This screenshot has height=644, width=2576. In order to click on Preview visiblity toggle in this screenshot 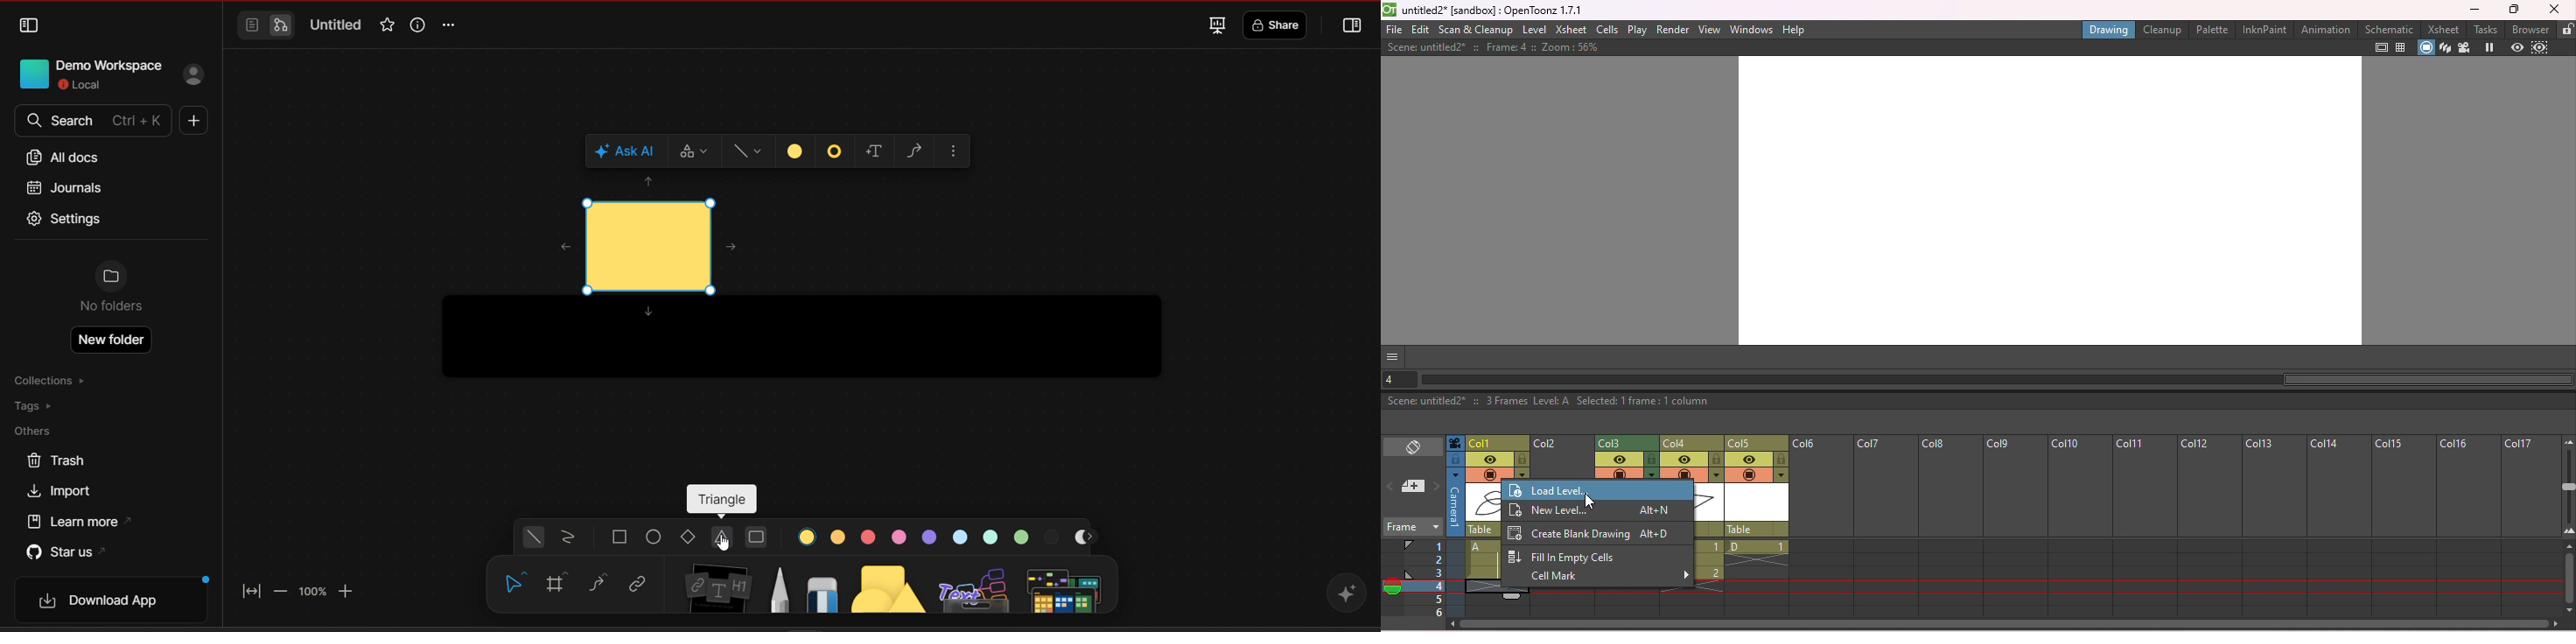, I will do `click(1684, 460)`.